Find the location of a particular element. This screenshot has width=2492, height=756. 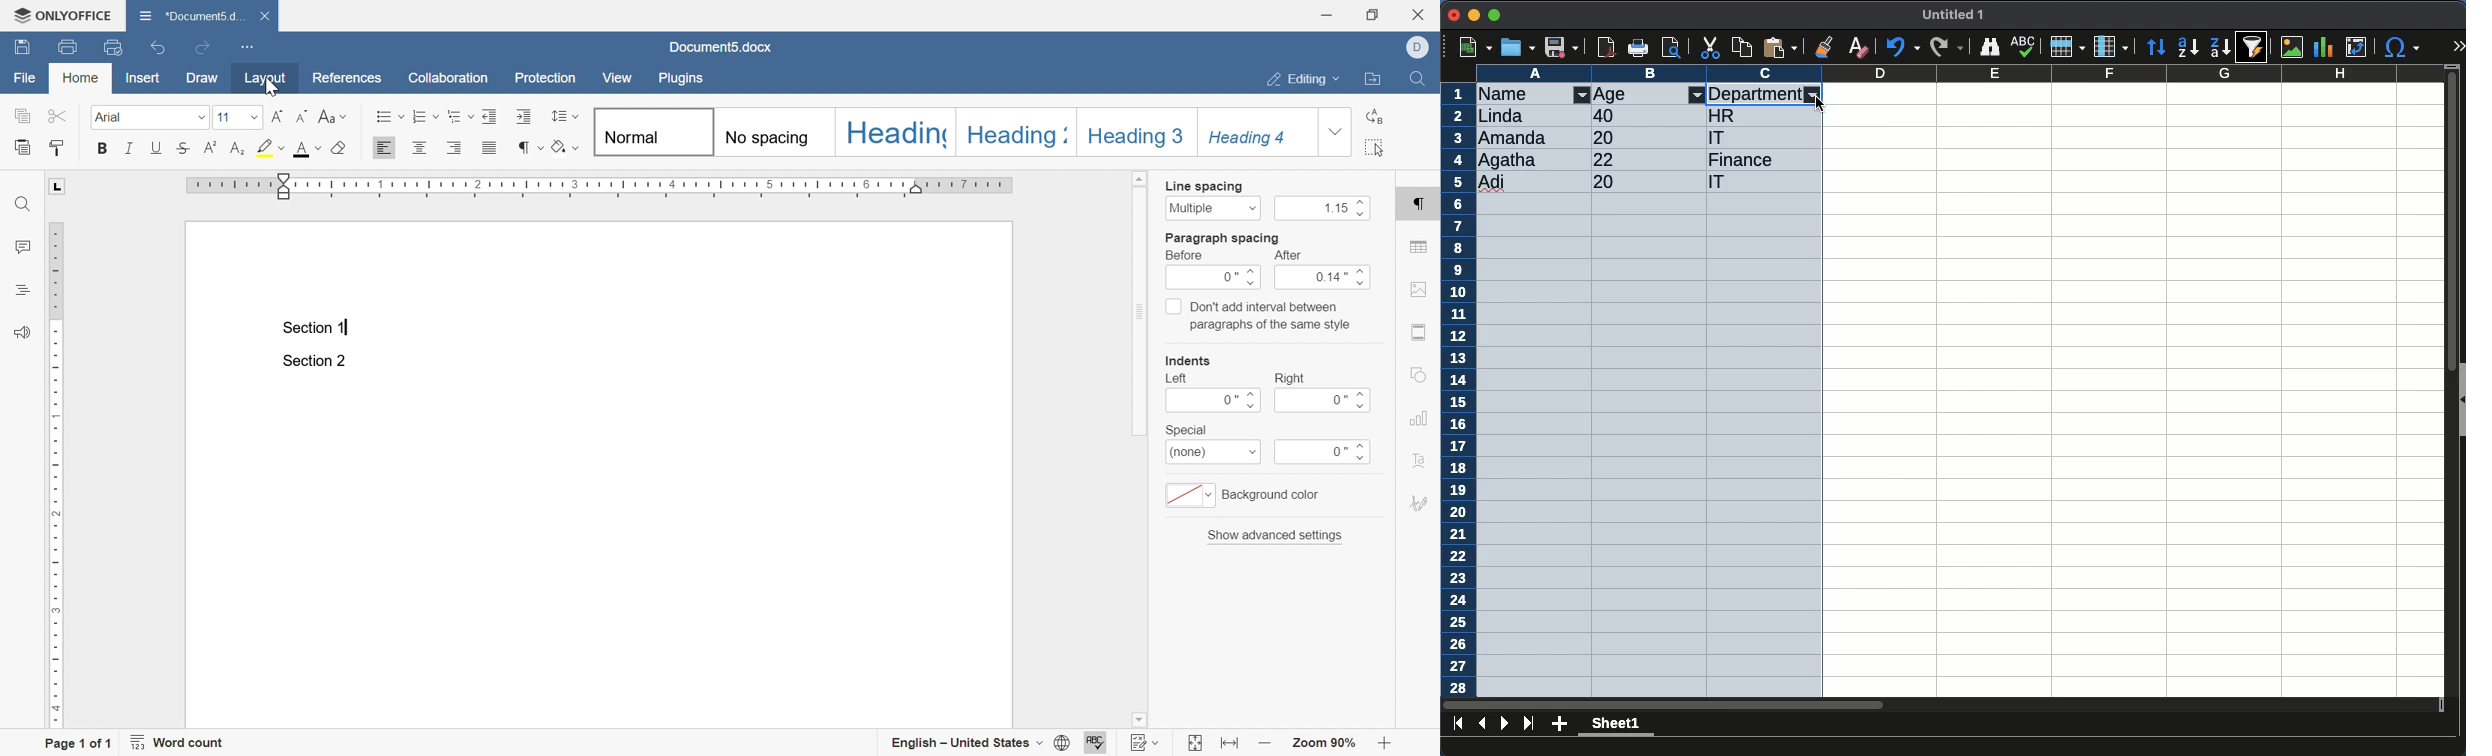

image is located at coordinates (2291, 49).